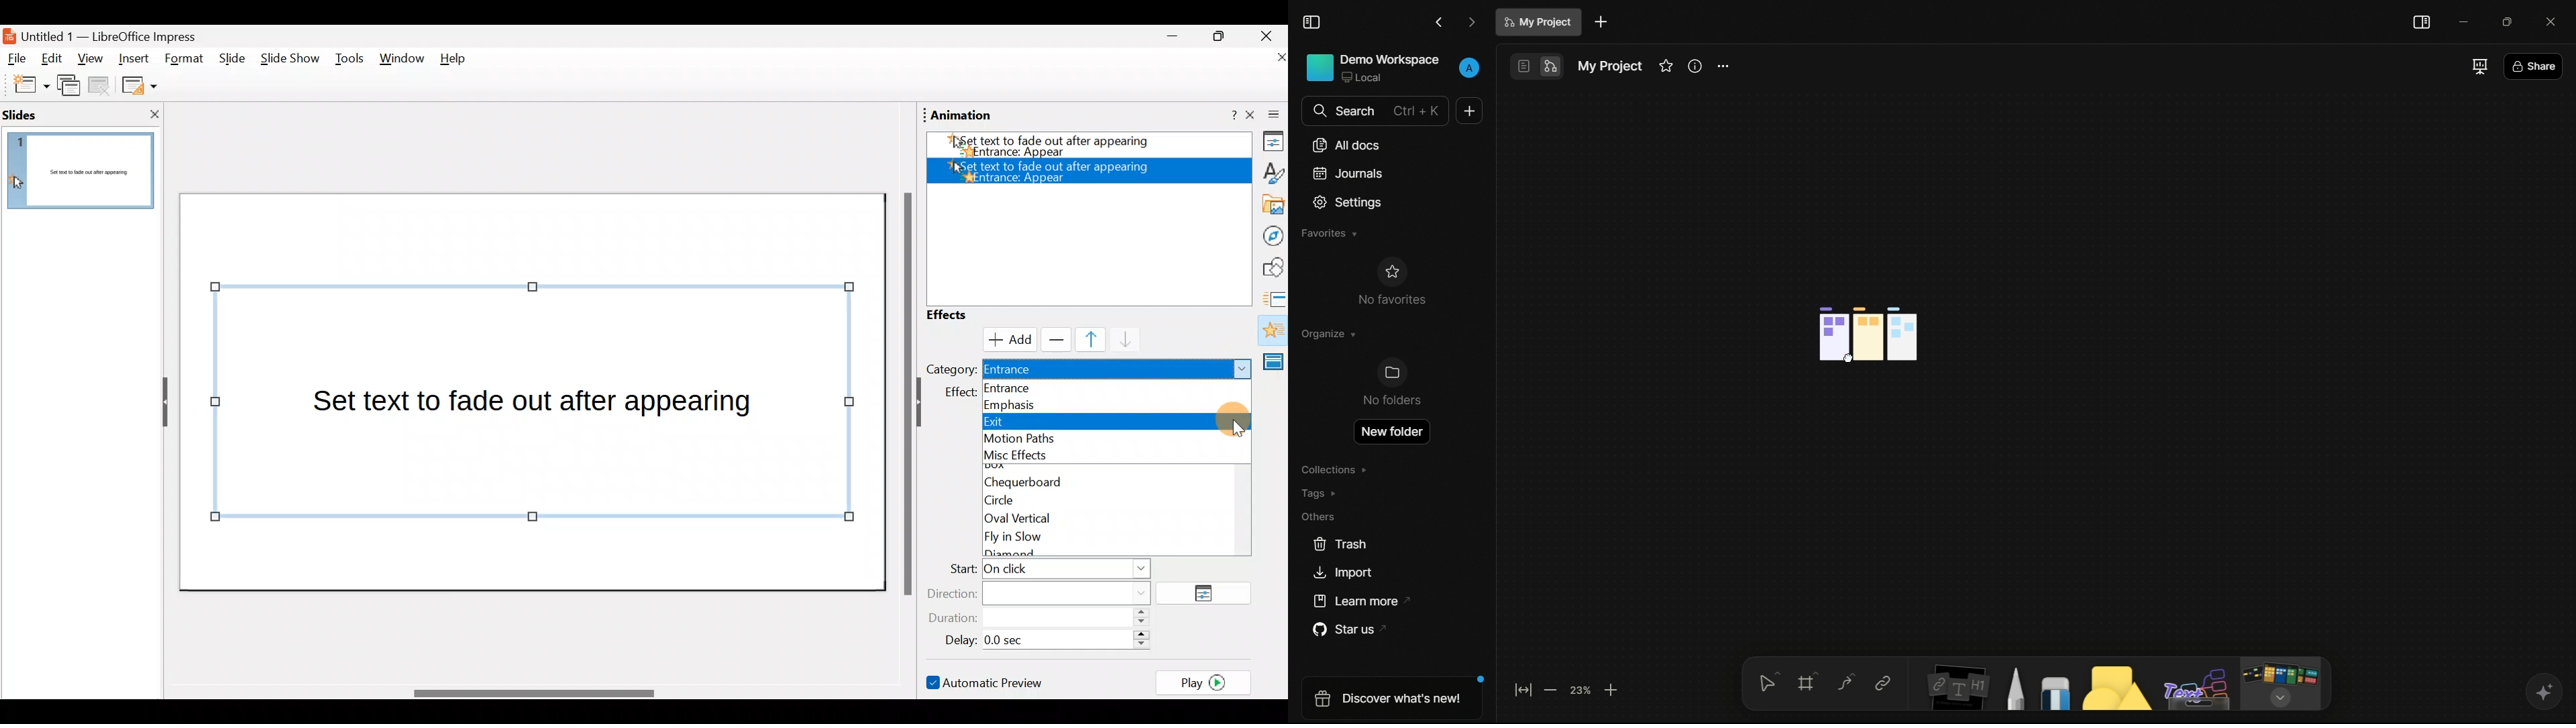 This screenshot has width=2576, height=728. I want to click on Close document, so click(1268, 58).